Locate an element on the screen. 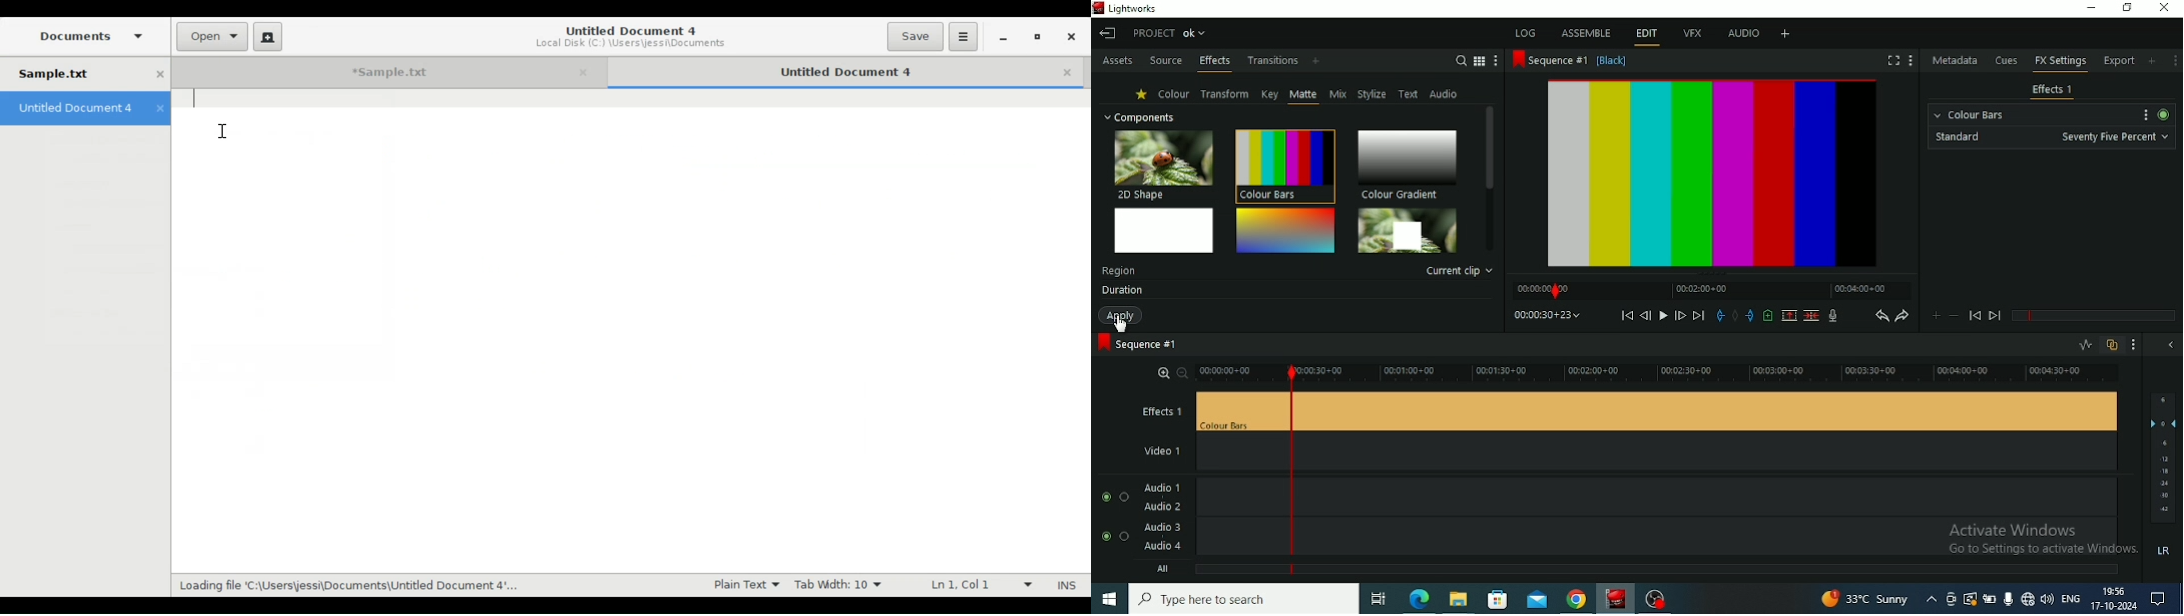 The height and width of the screenshot is (616, 2184). effects 1 is located at coordinates (1192, 412).